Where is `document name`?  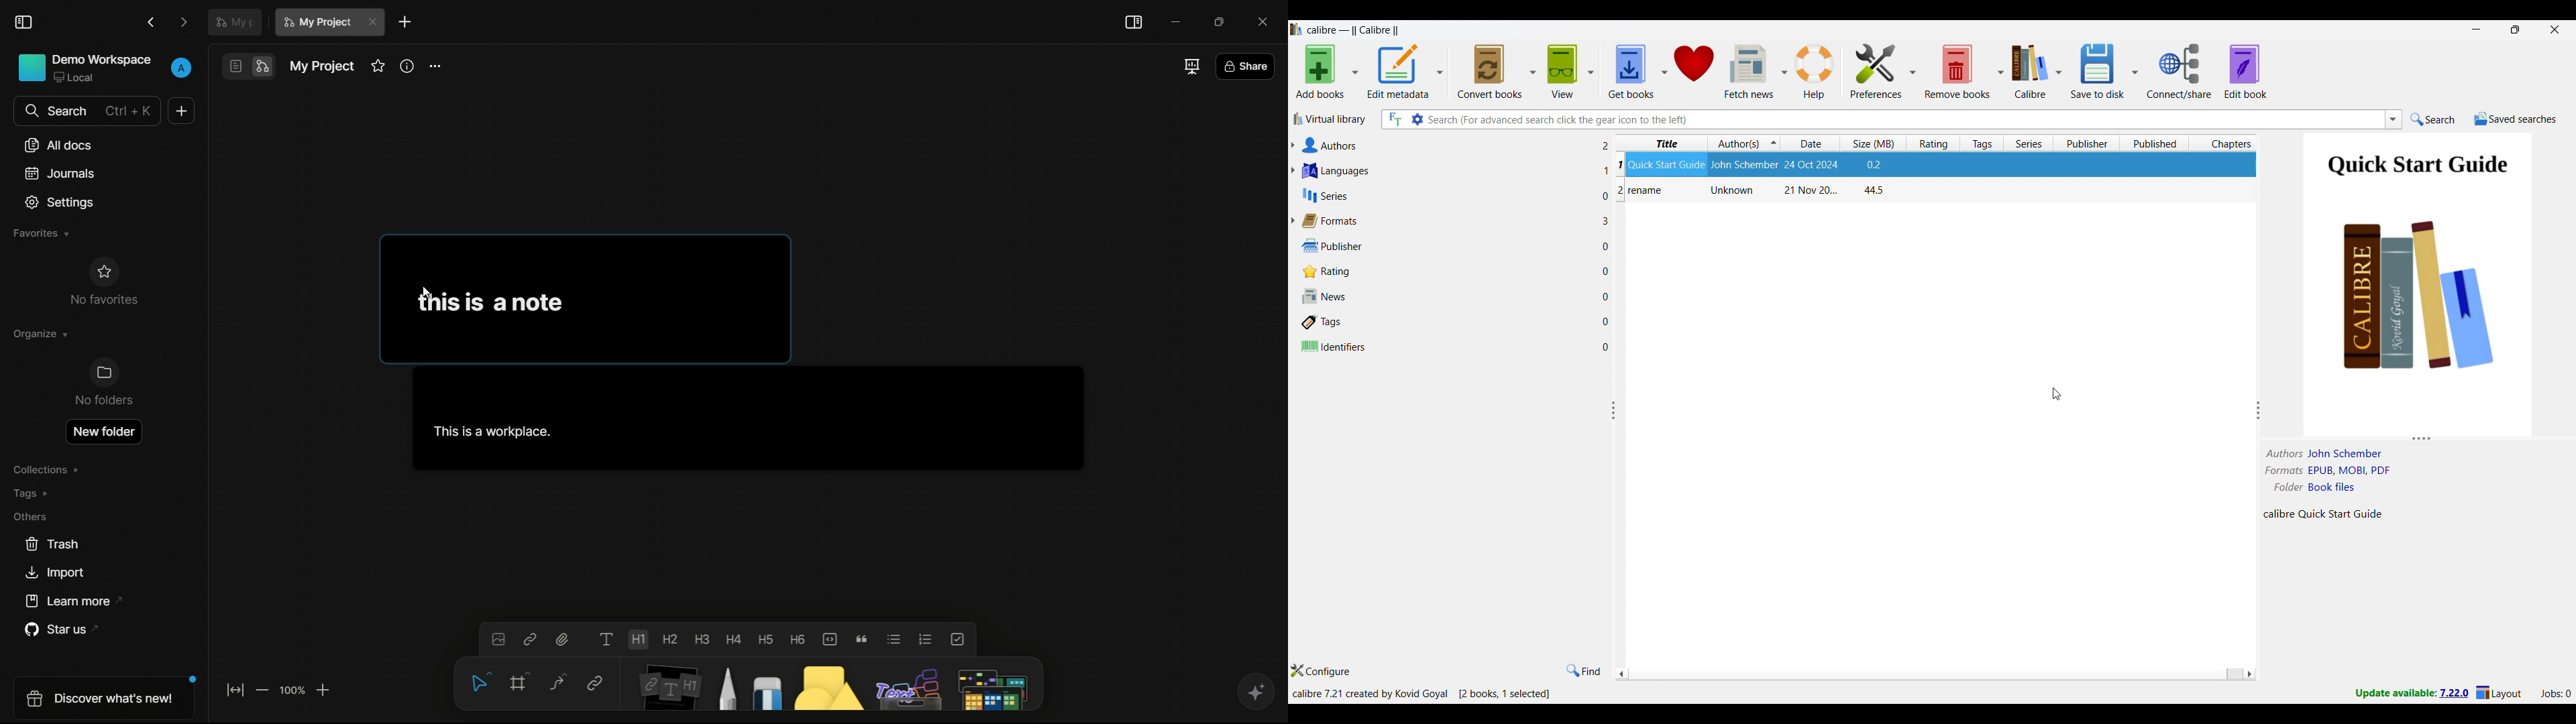
document name is located at coordinates (322, 66).